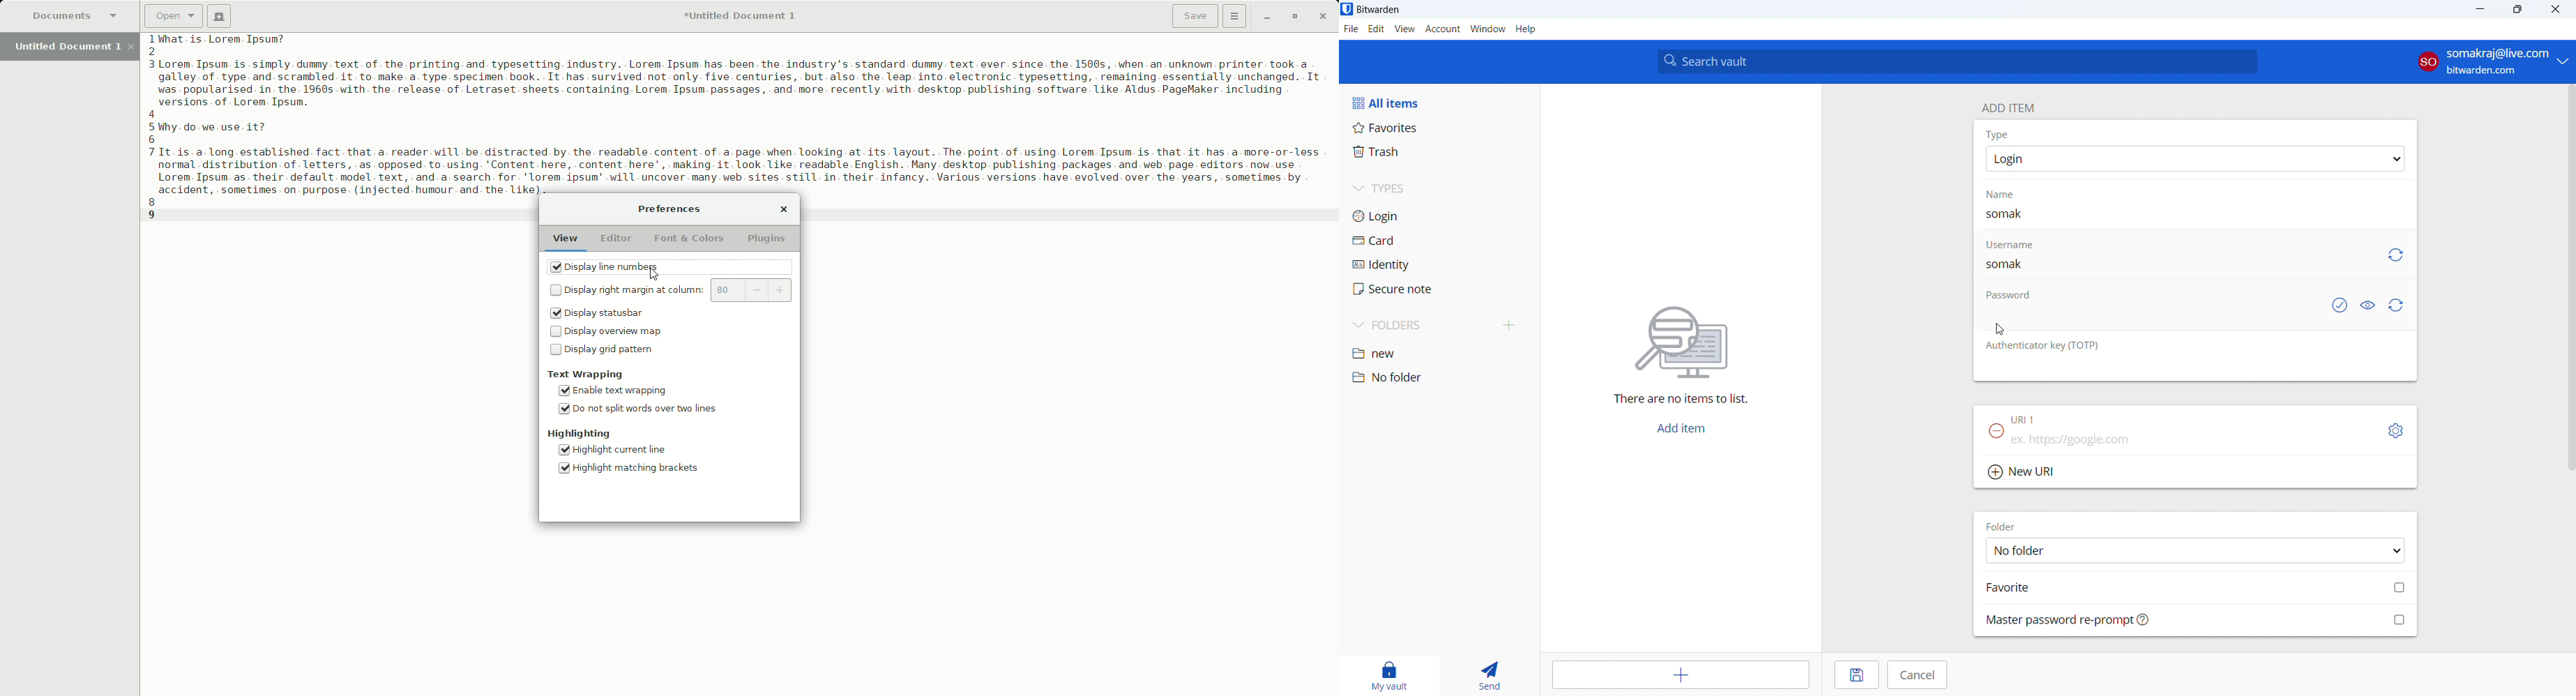  Describe the element at coordinates (1438, 190) in the screenshot. I see `types` at that location.